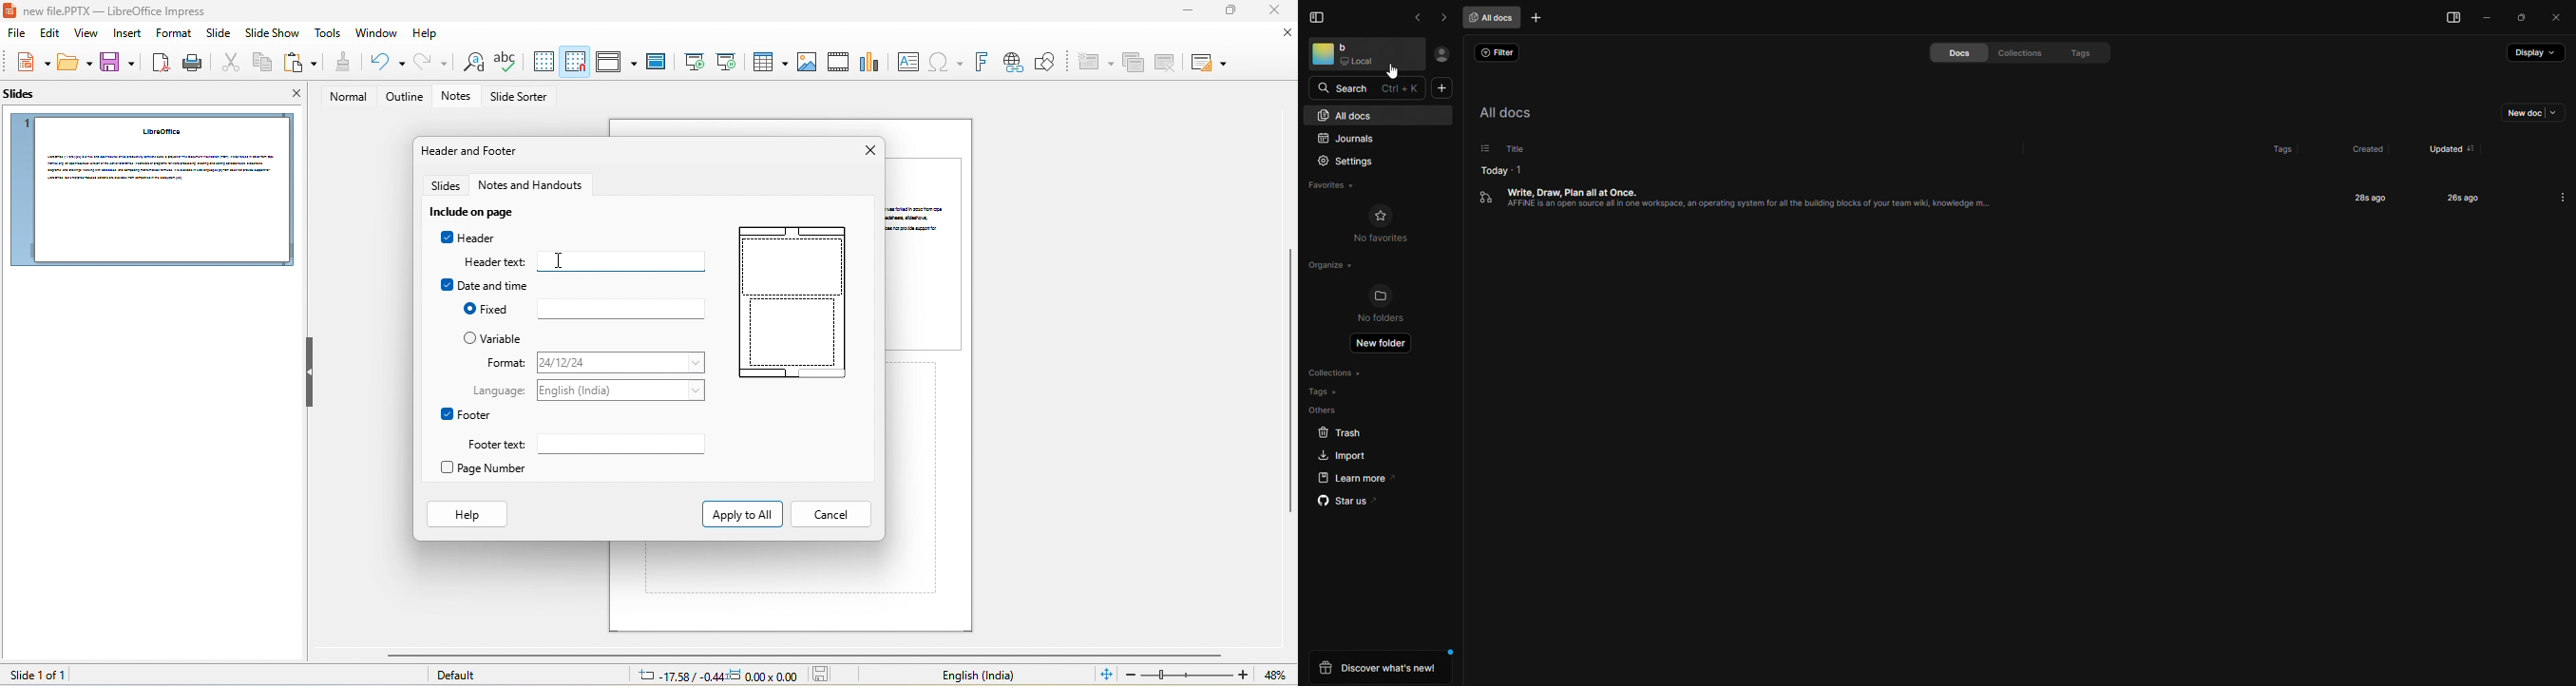 Image resolution: width=2576 pixels, height=700 pixels. Describe the element at coordinates (173, 33) in the screenshot. I see `format` at that location.